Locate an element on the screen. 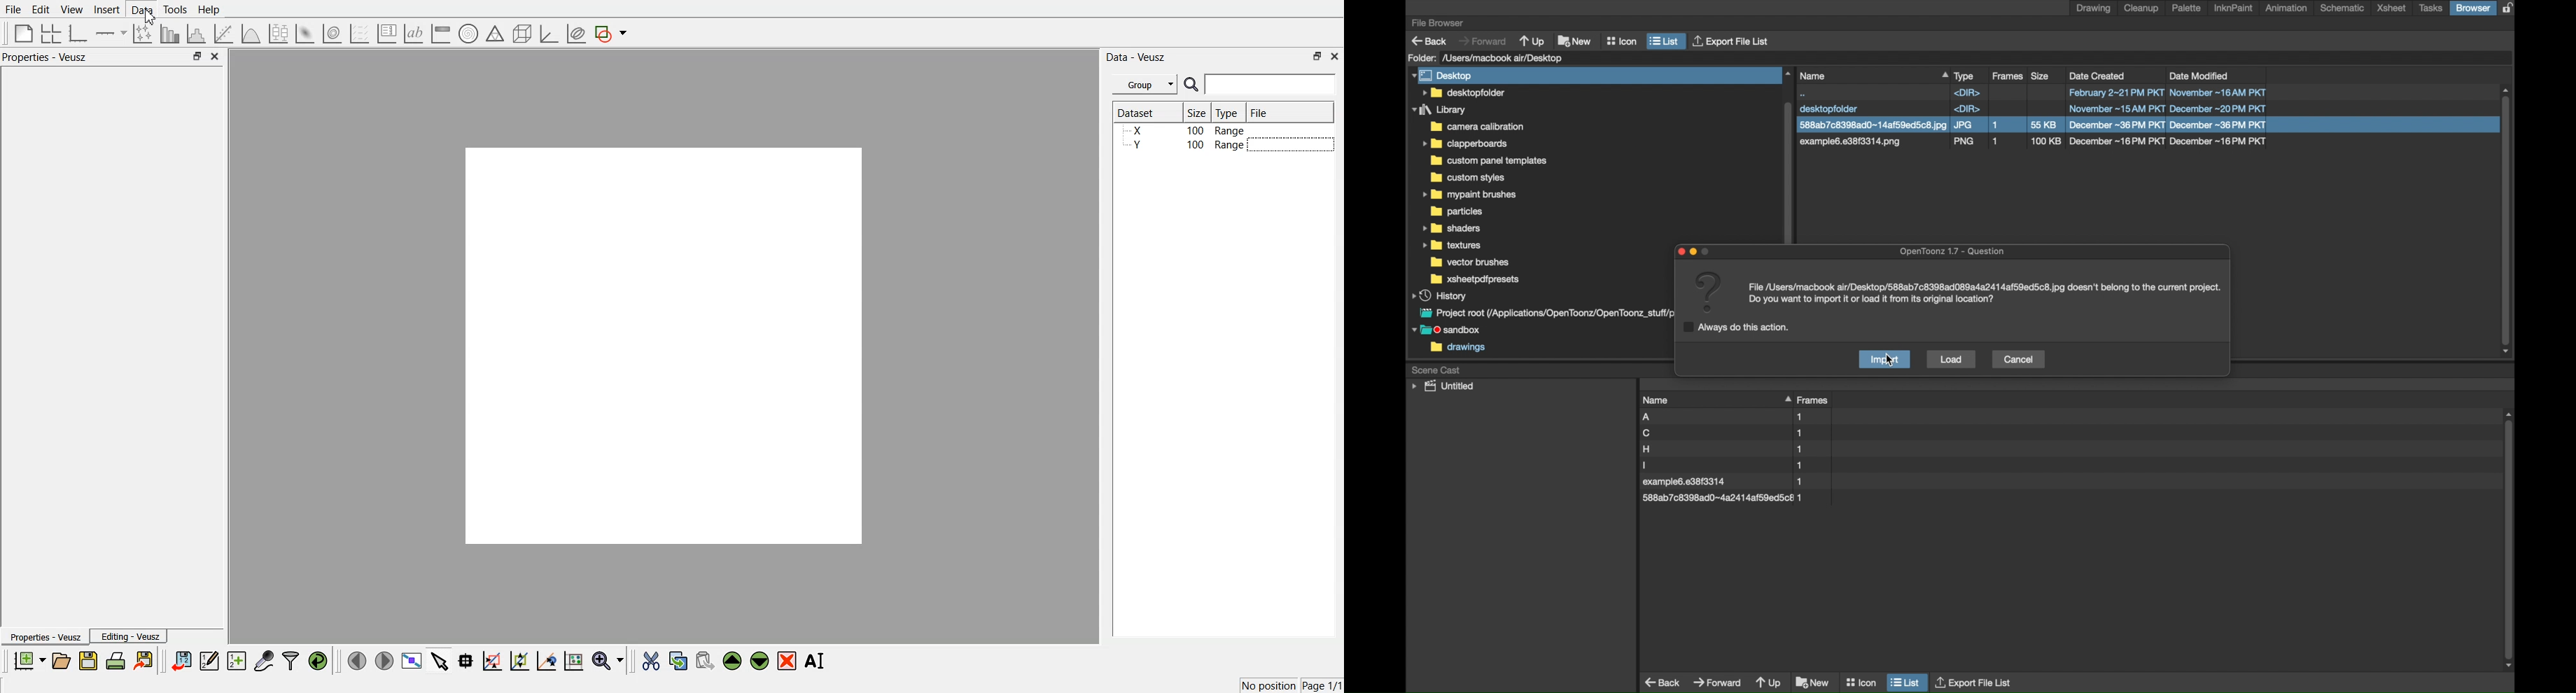  View plot full screen is located at coordinates (412, 660).